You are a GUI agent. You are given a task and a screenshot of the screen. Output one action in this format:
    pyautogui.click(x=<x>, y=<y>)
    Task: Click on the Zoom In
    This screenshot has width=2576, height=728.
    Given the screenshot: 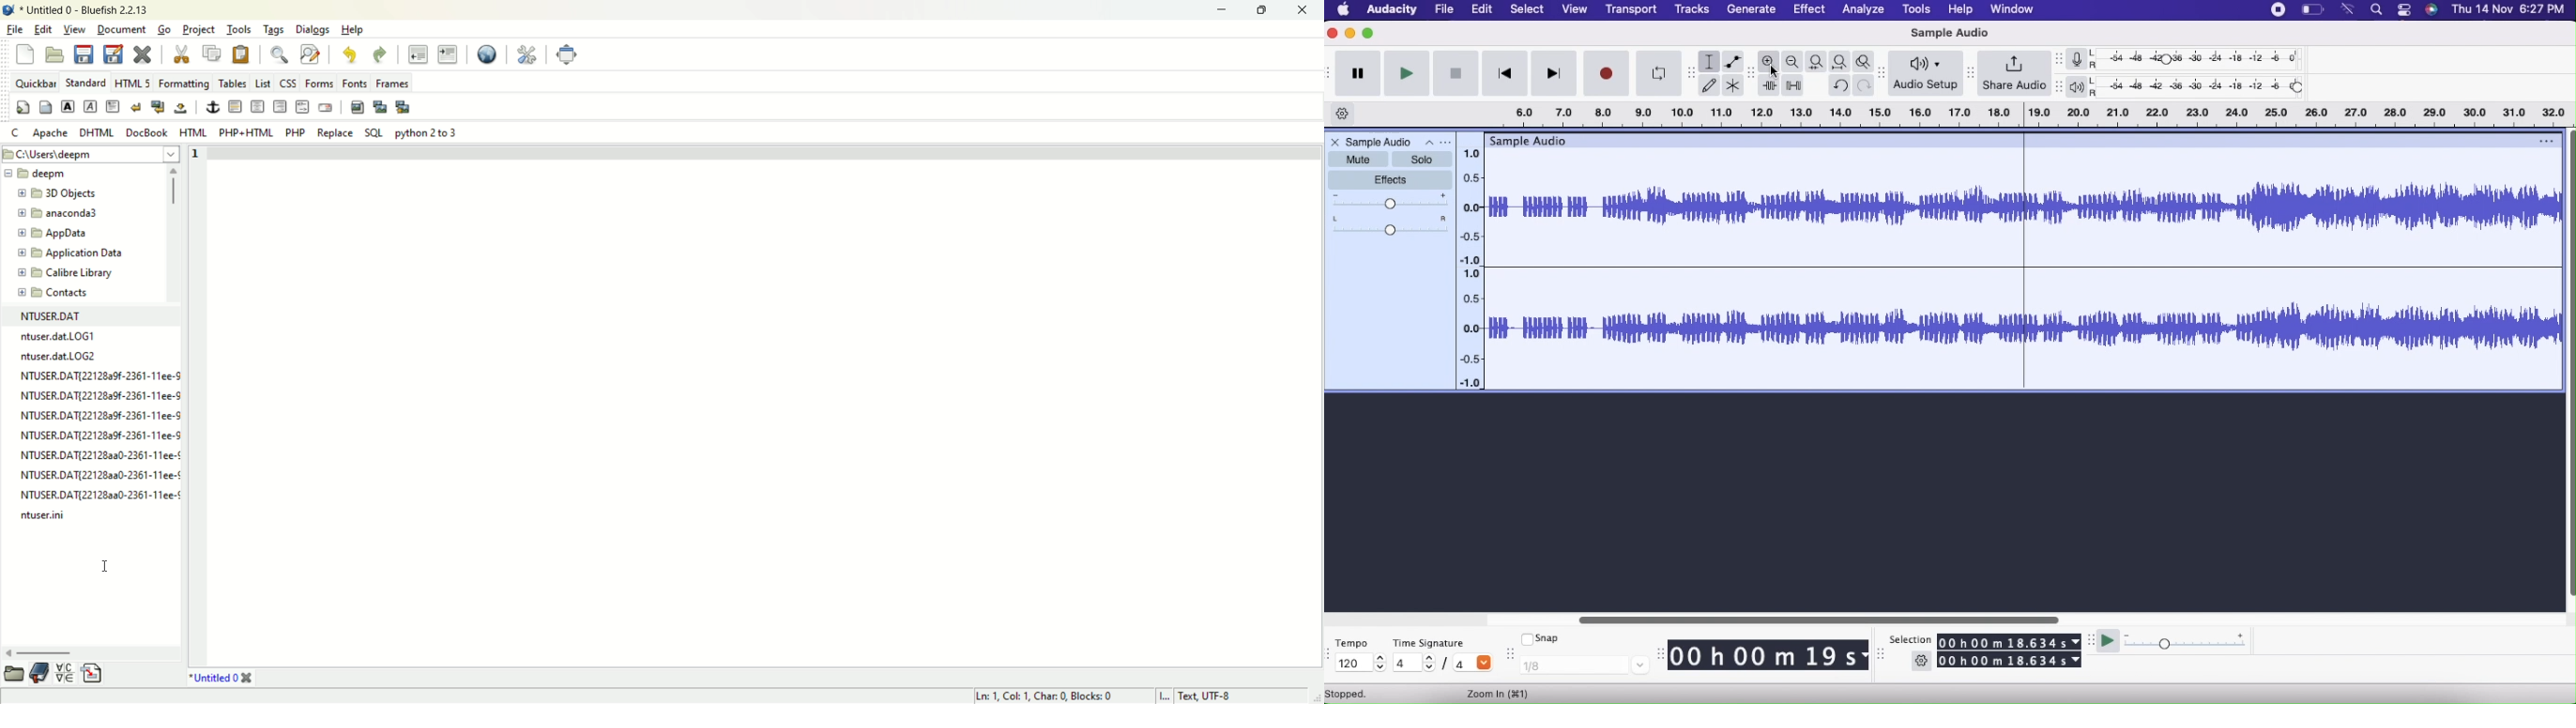 What is the action you would take?
    pyautogui.click(x=1769, y=61)
    